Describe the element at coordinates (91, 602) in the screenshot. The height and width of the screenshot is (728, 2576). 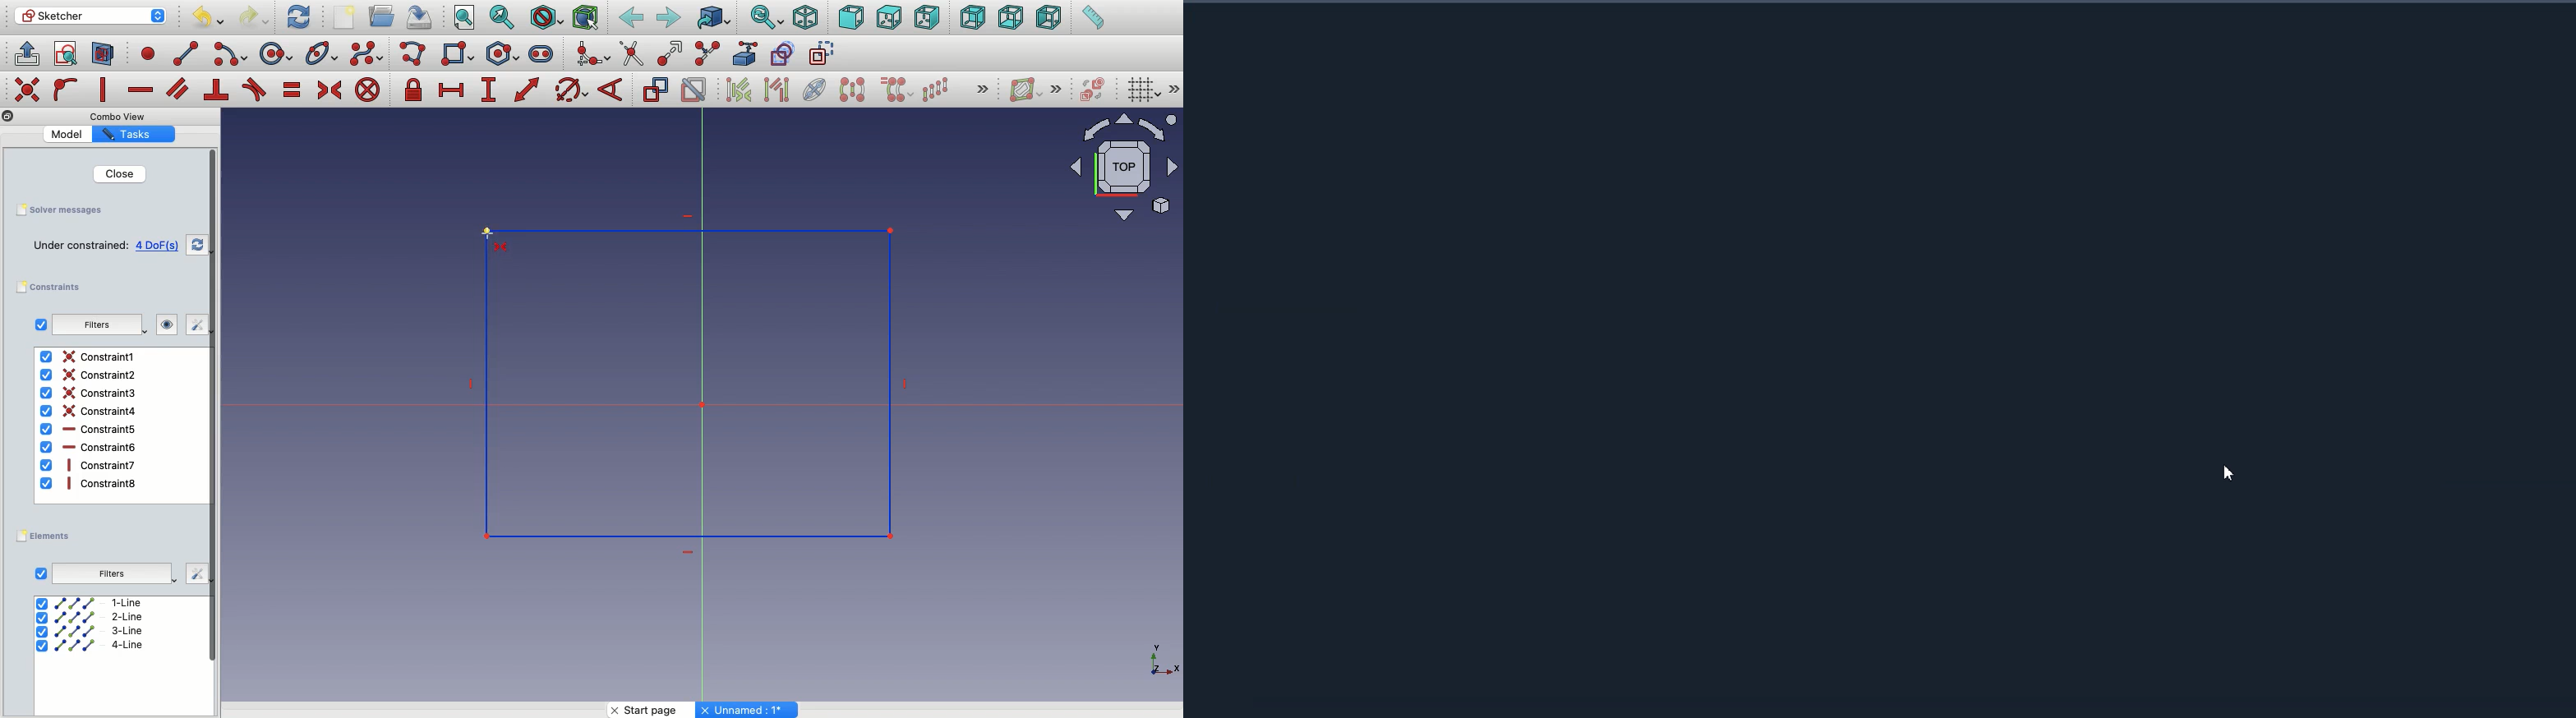
I see `1-line` at that location.